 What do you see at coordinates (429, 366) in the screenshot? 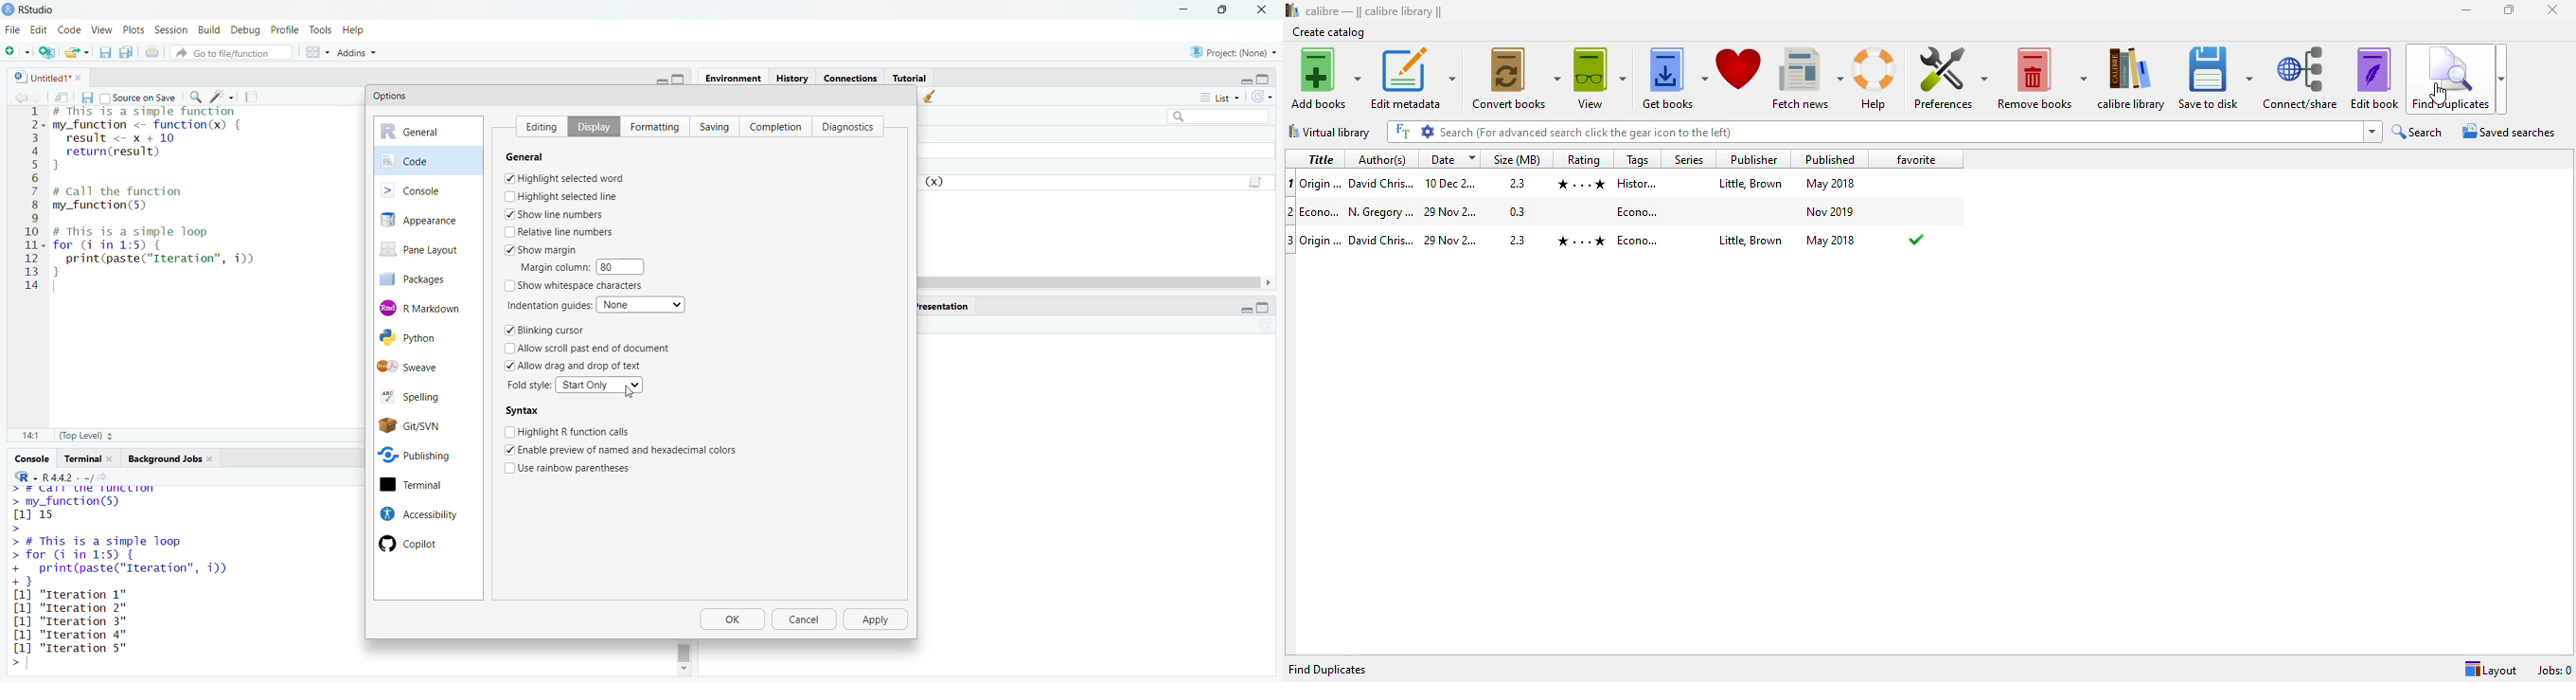
I see `Sweave` at bounding box center [429, 366].